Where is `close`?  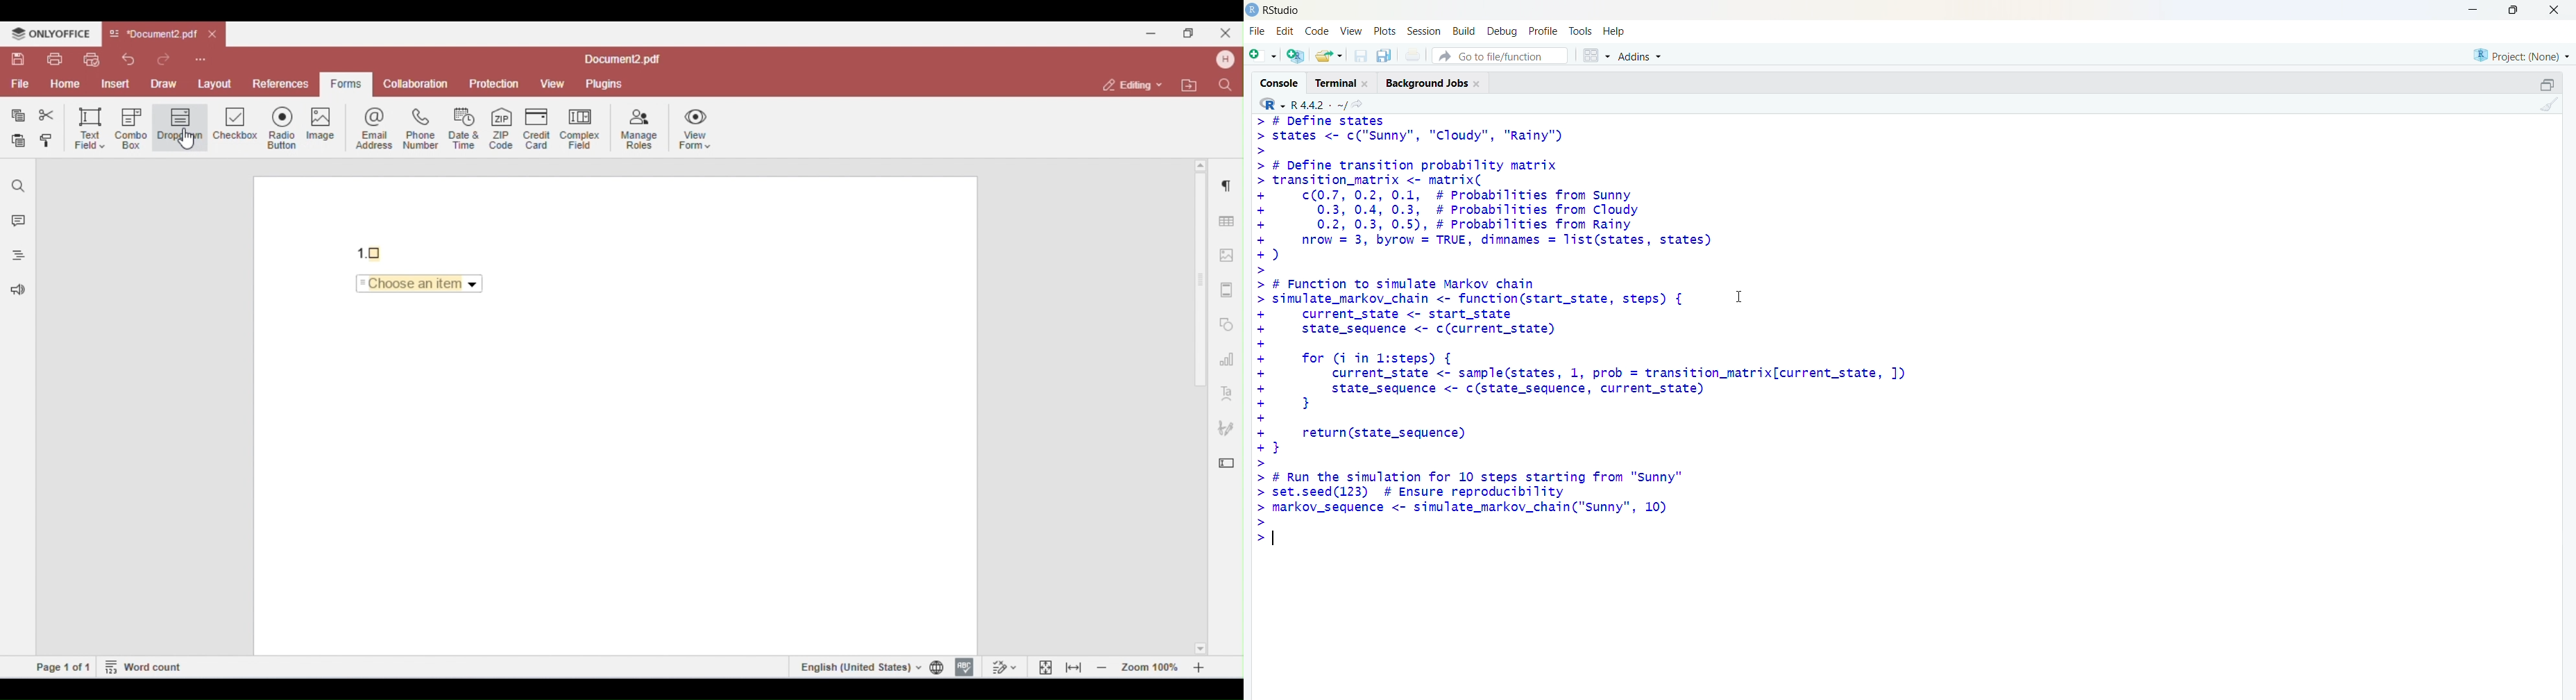 close is located at coordinates (2554, 10).